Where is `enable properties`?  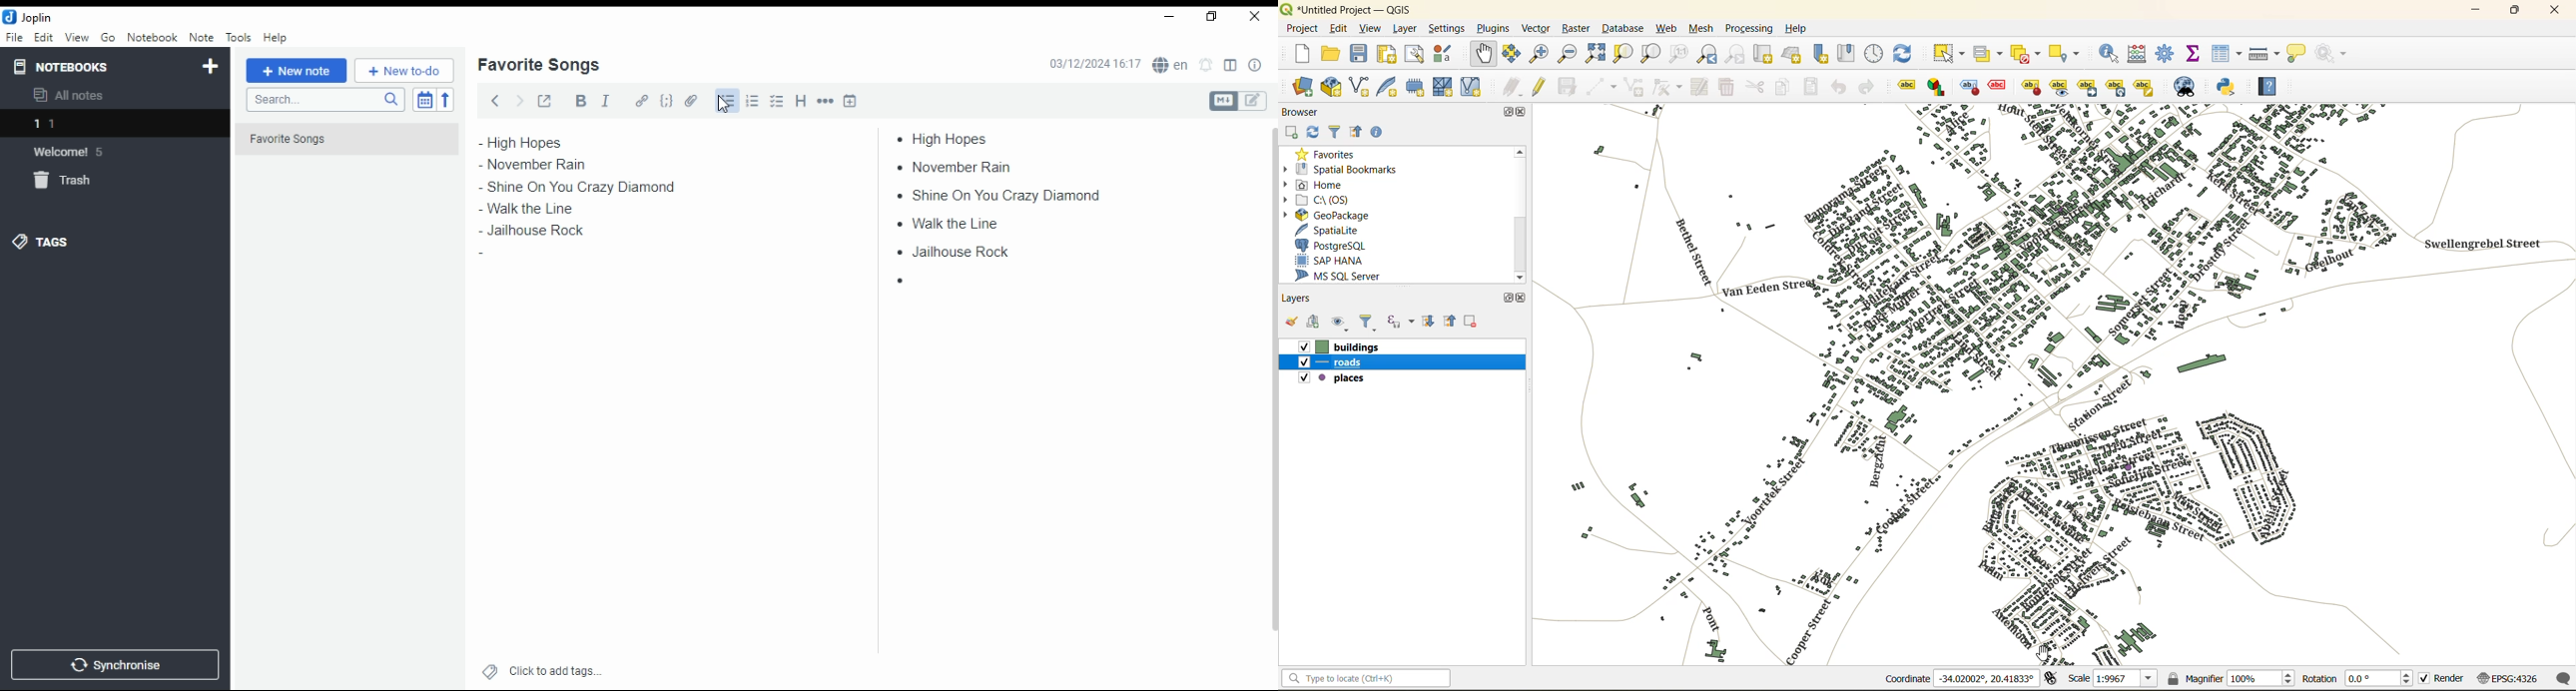 enable properties is located at coordinates (1379, 133).